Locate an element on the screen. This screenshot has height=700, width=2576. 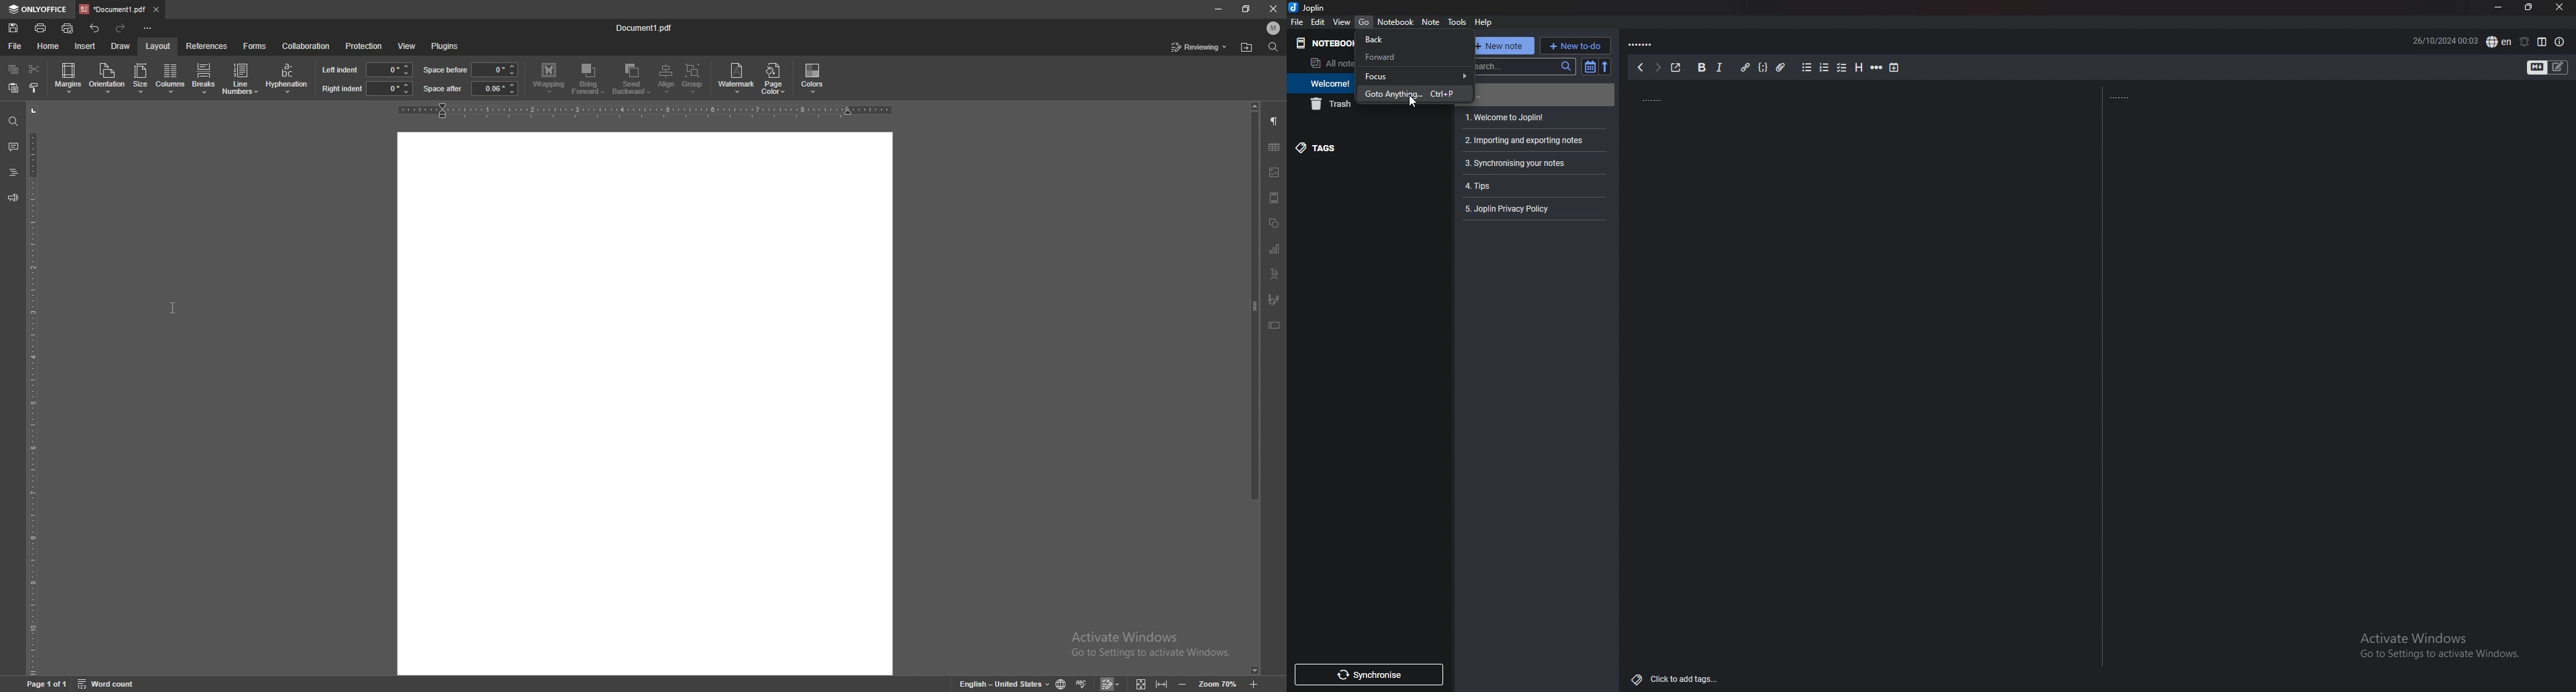
wrapping is located at coordinates (549, 78).